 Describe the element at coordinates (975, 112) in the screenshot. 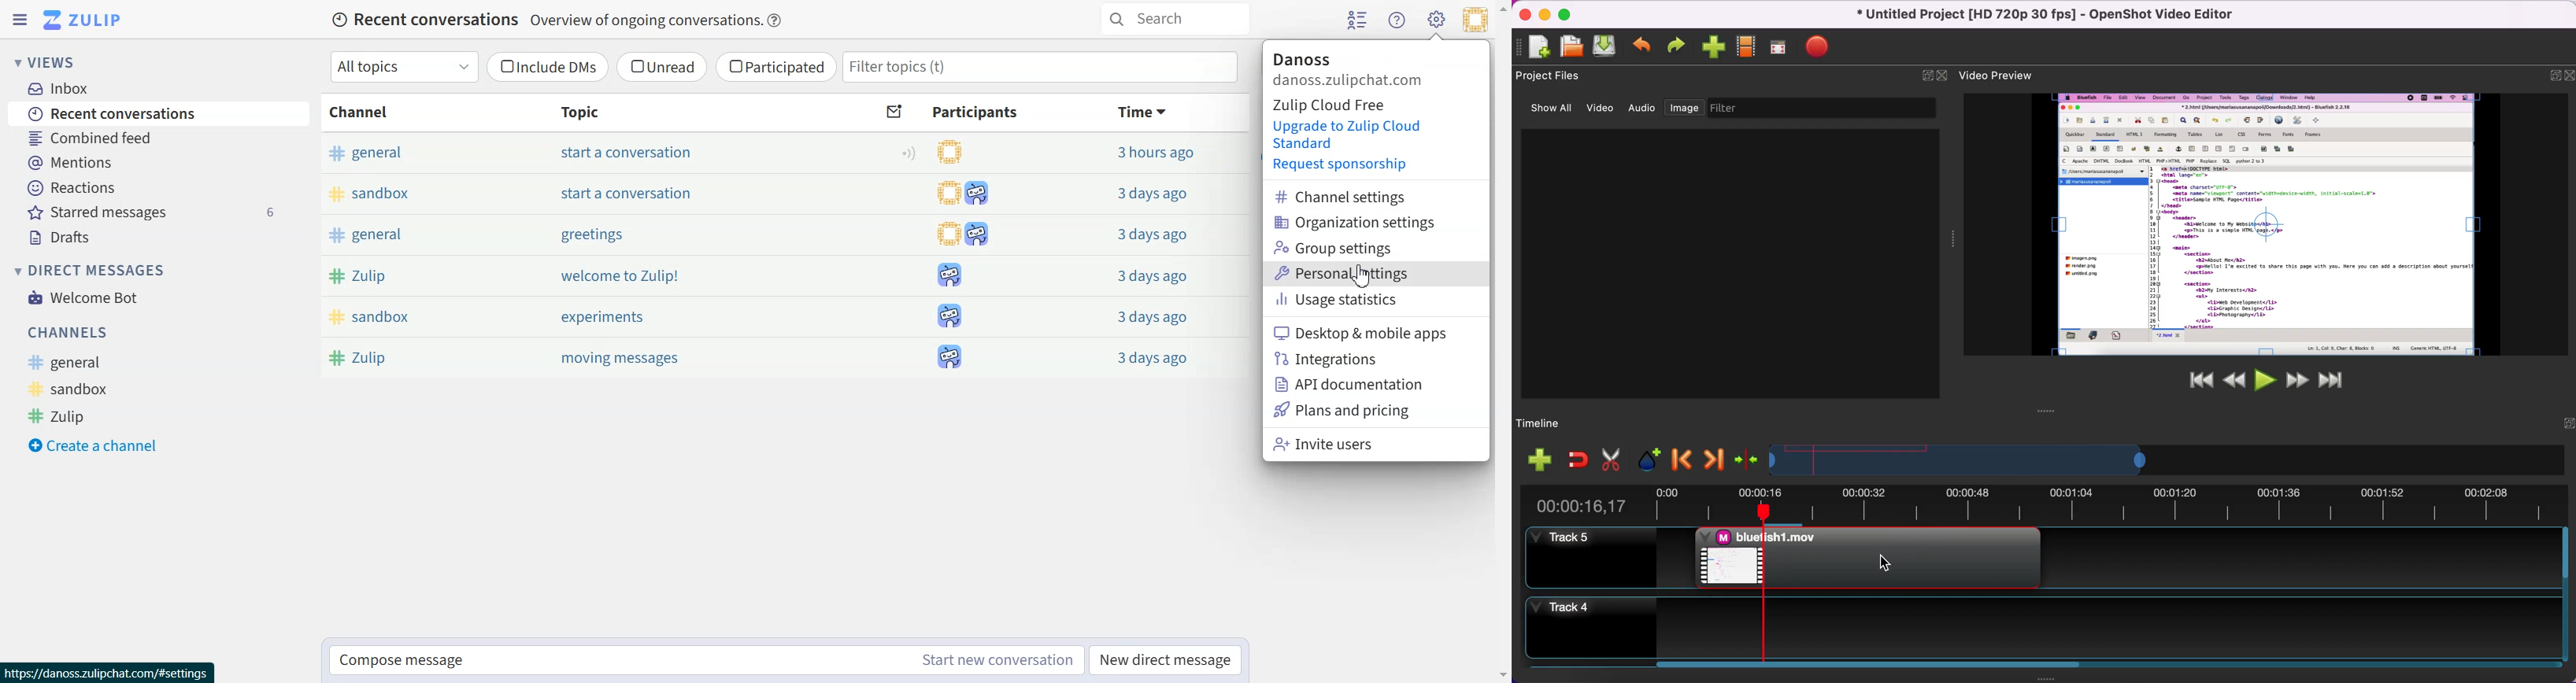

I see `Participants` at that location.